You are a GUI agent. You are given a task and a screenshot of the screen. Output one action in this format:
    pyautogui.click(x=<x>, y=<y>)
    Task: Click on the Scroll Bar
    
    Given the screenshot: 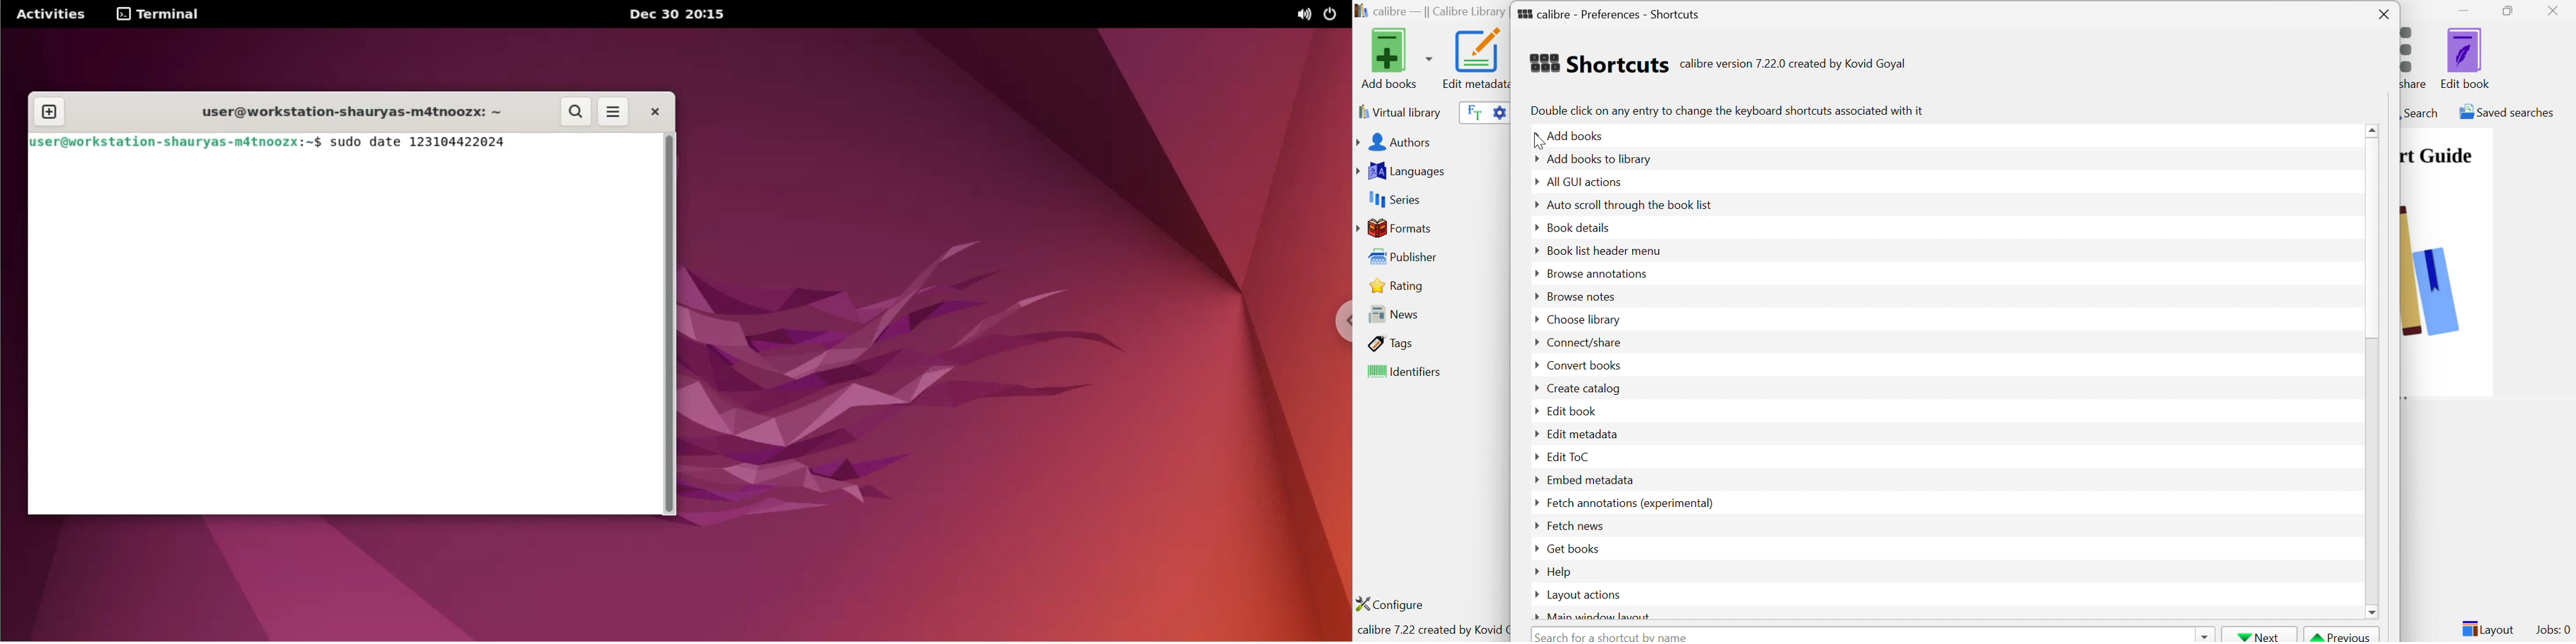 What is the action you would take?
    pyautogui.click(x=2373, y=238)
    